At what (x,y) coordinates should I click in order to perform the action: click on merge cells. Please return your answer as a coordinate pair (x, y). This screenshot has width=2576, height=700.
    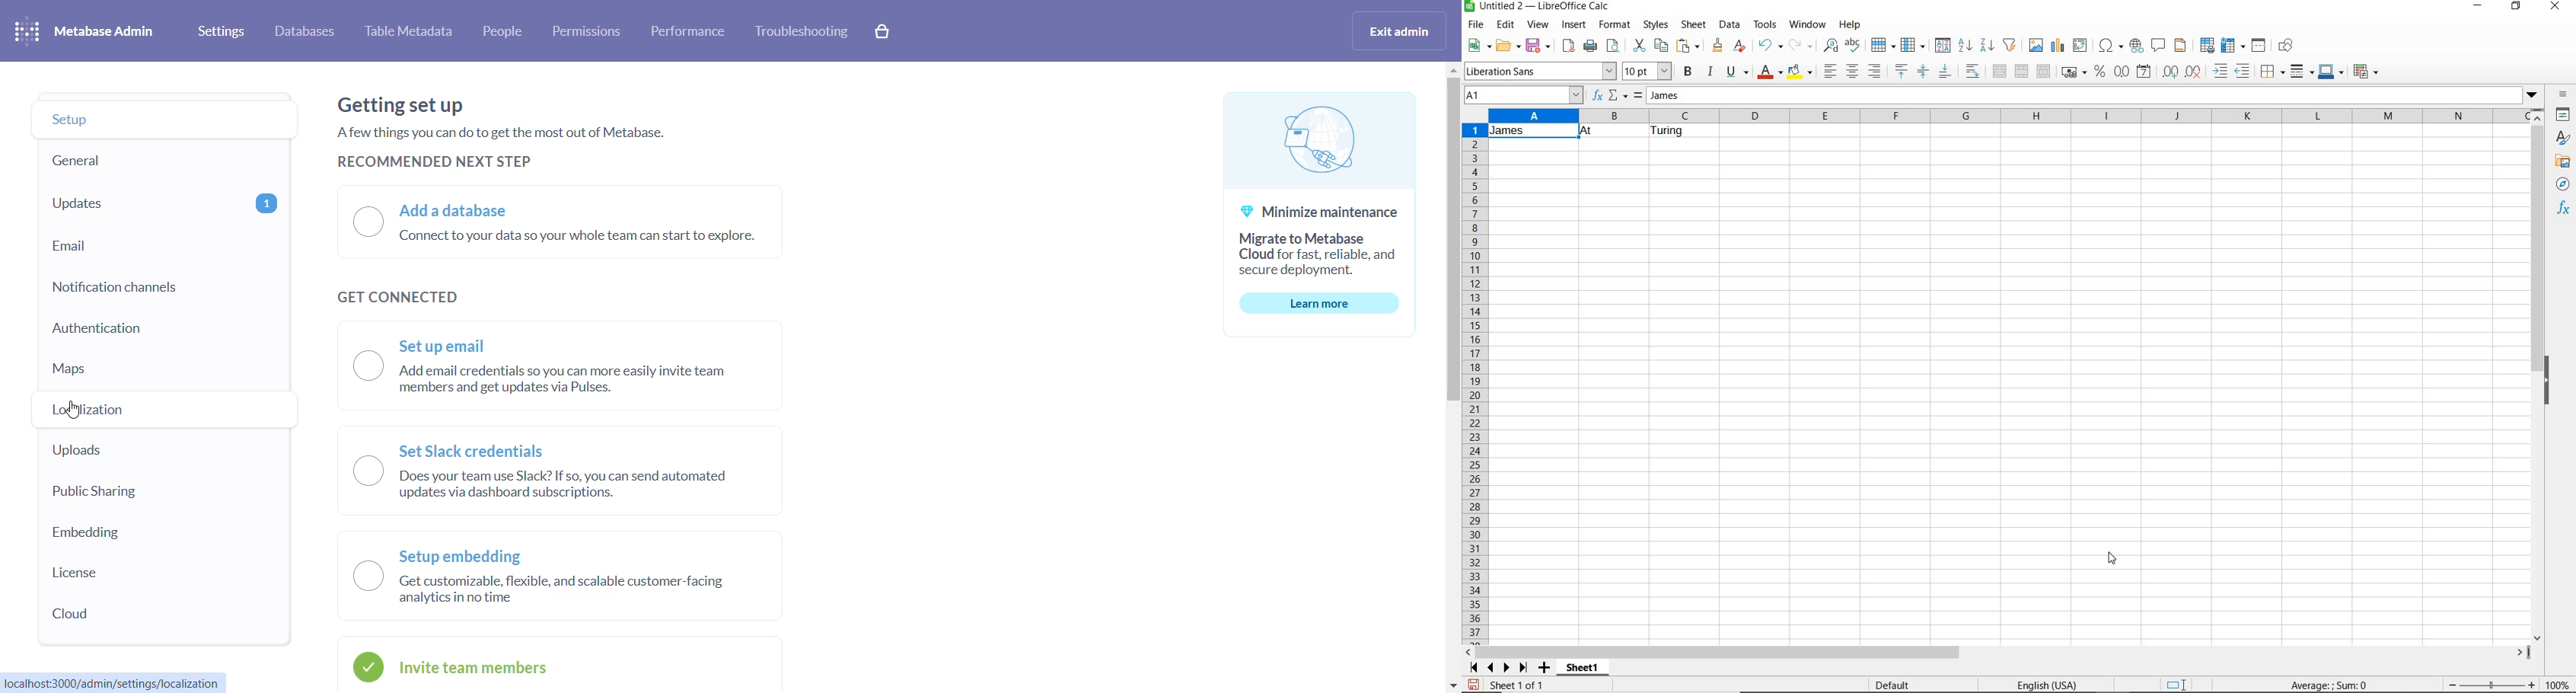
    Looking at the image, I should click on (2023, 72).